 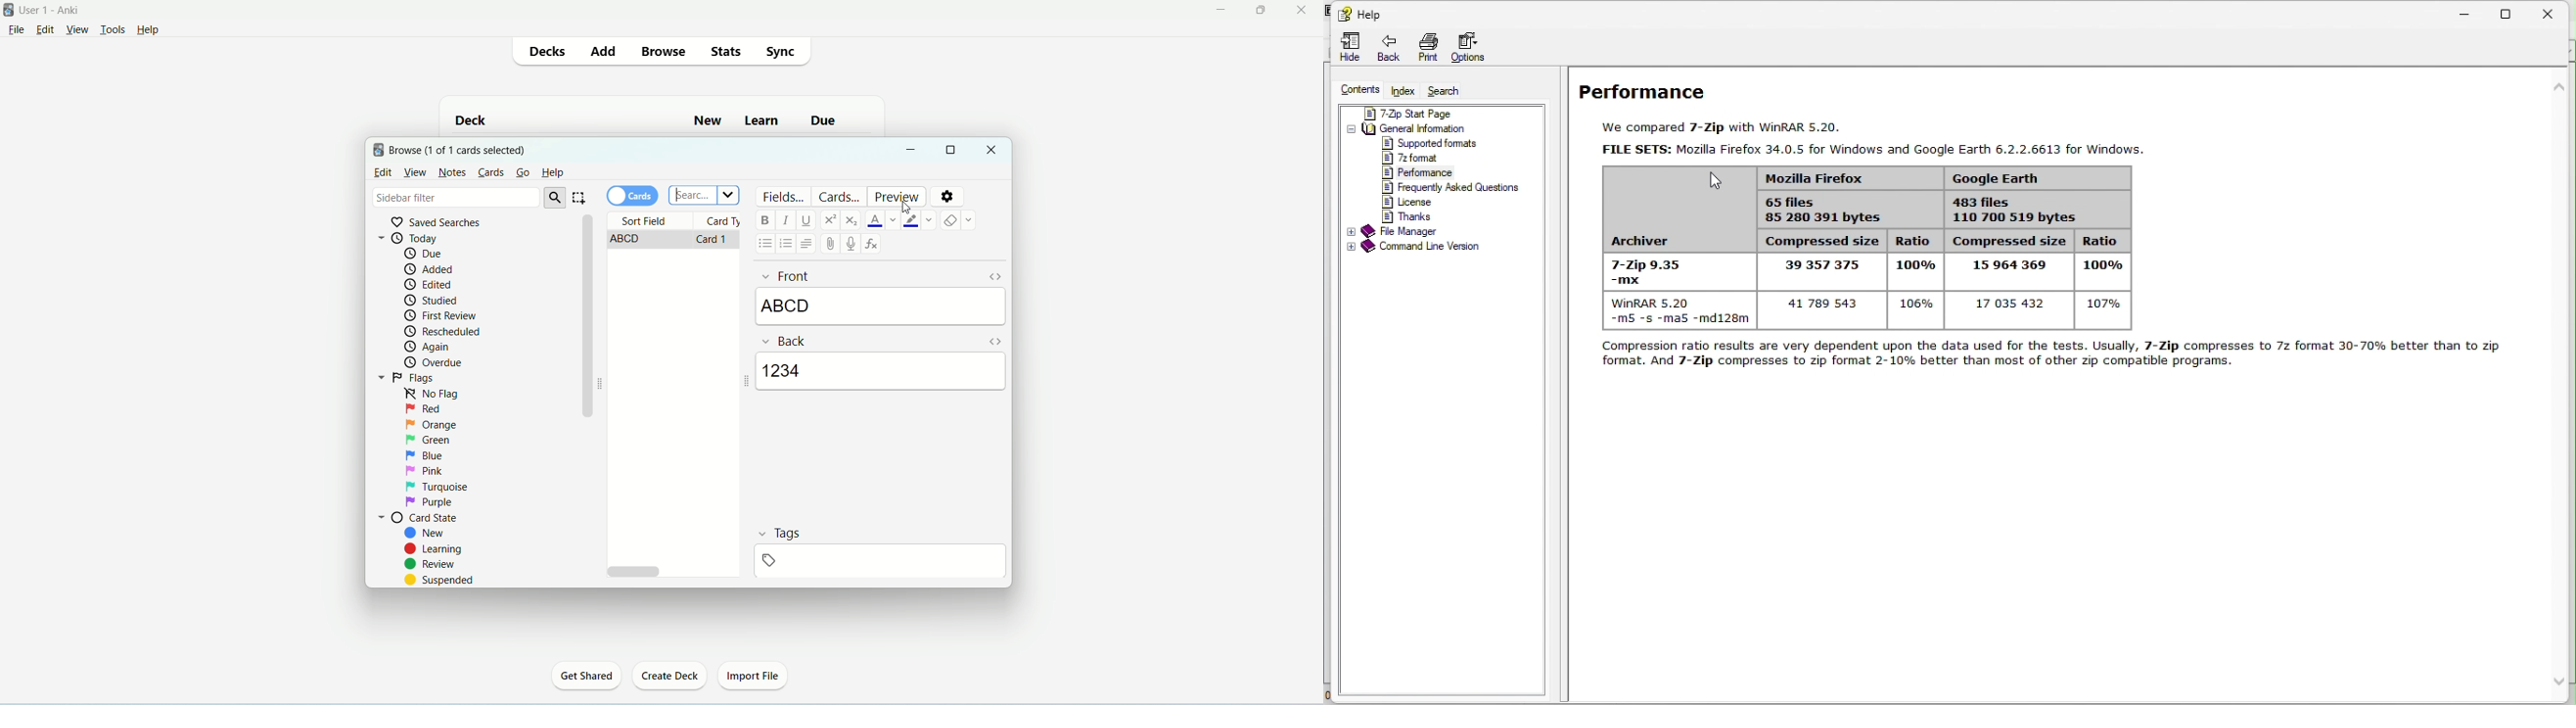 What do you see at coordinates (1416, 248) in the screenshot?
I see `Command line version` at bounding box center [1416, 248].